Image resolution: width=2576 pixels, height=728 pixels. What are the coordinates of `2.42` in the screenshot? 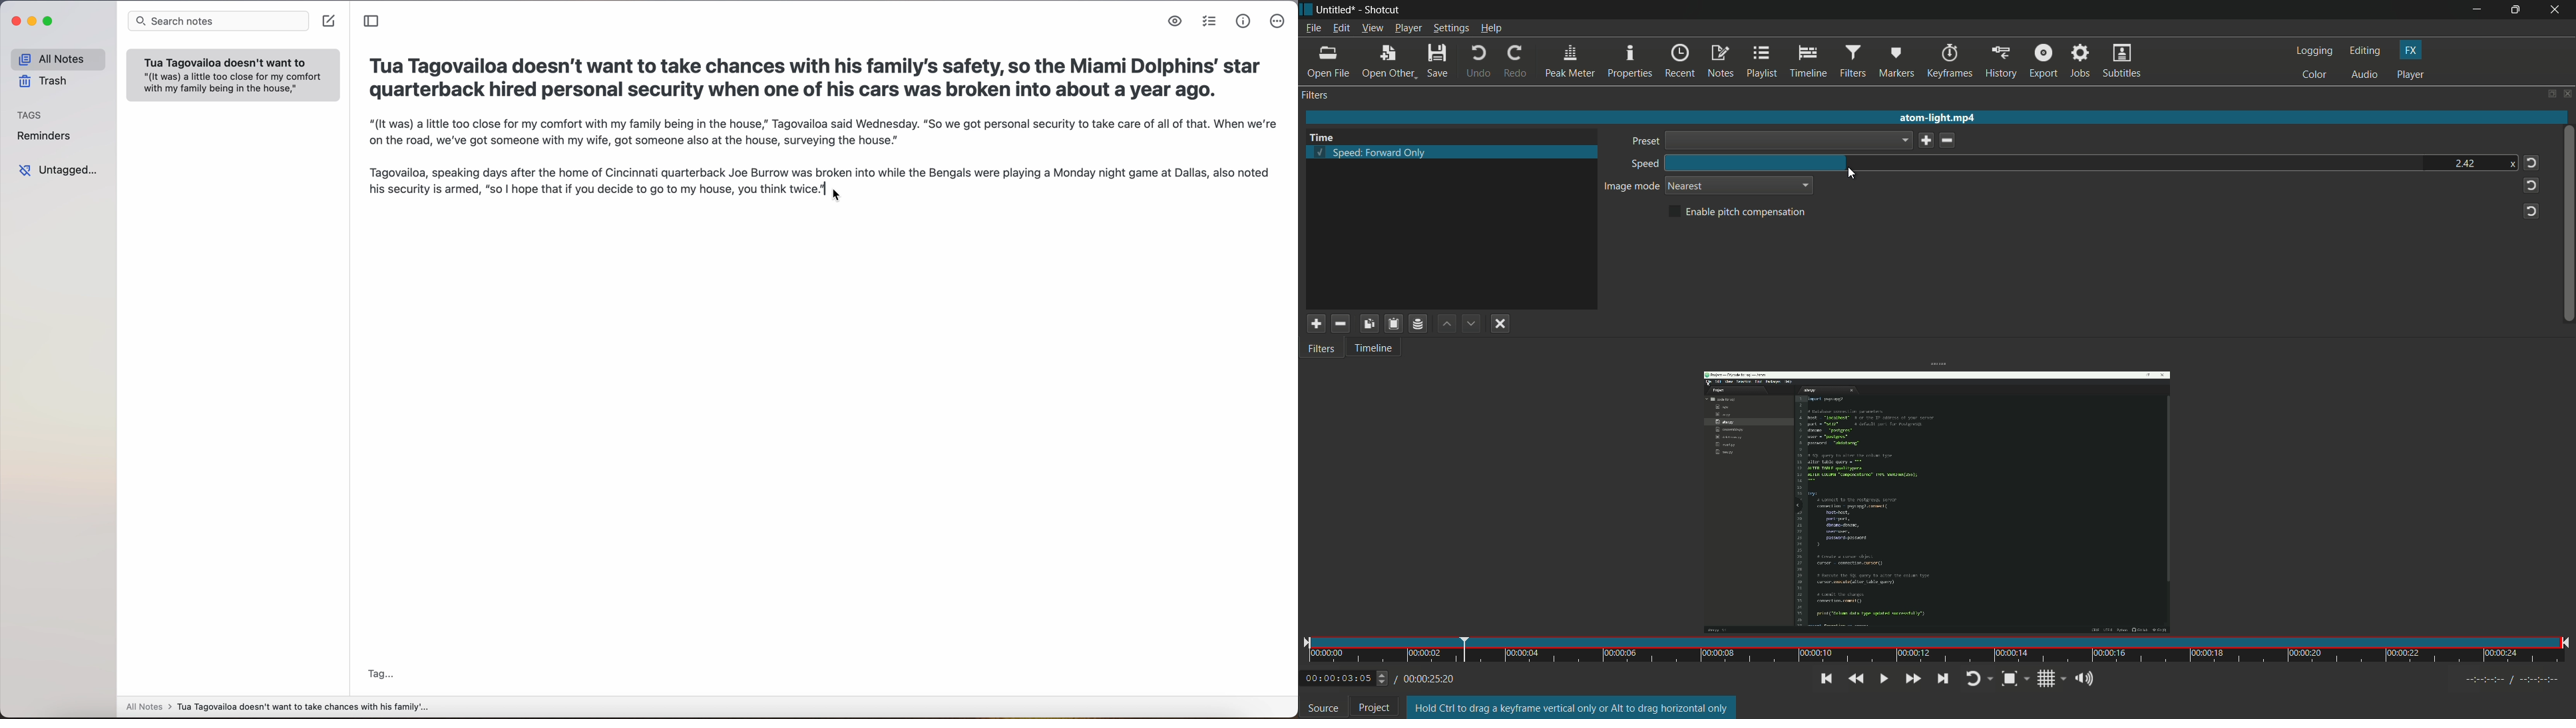 It's located at (2464, 161).